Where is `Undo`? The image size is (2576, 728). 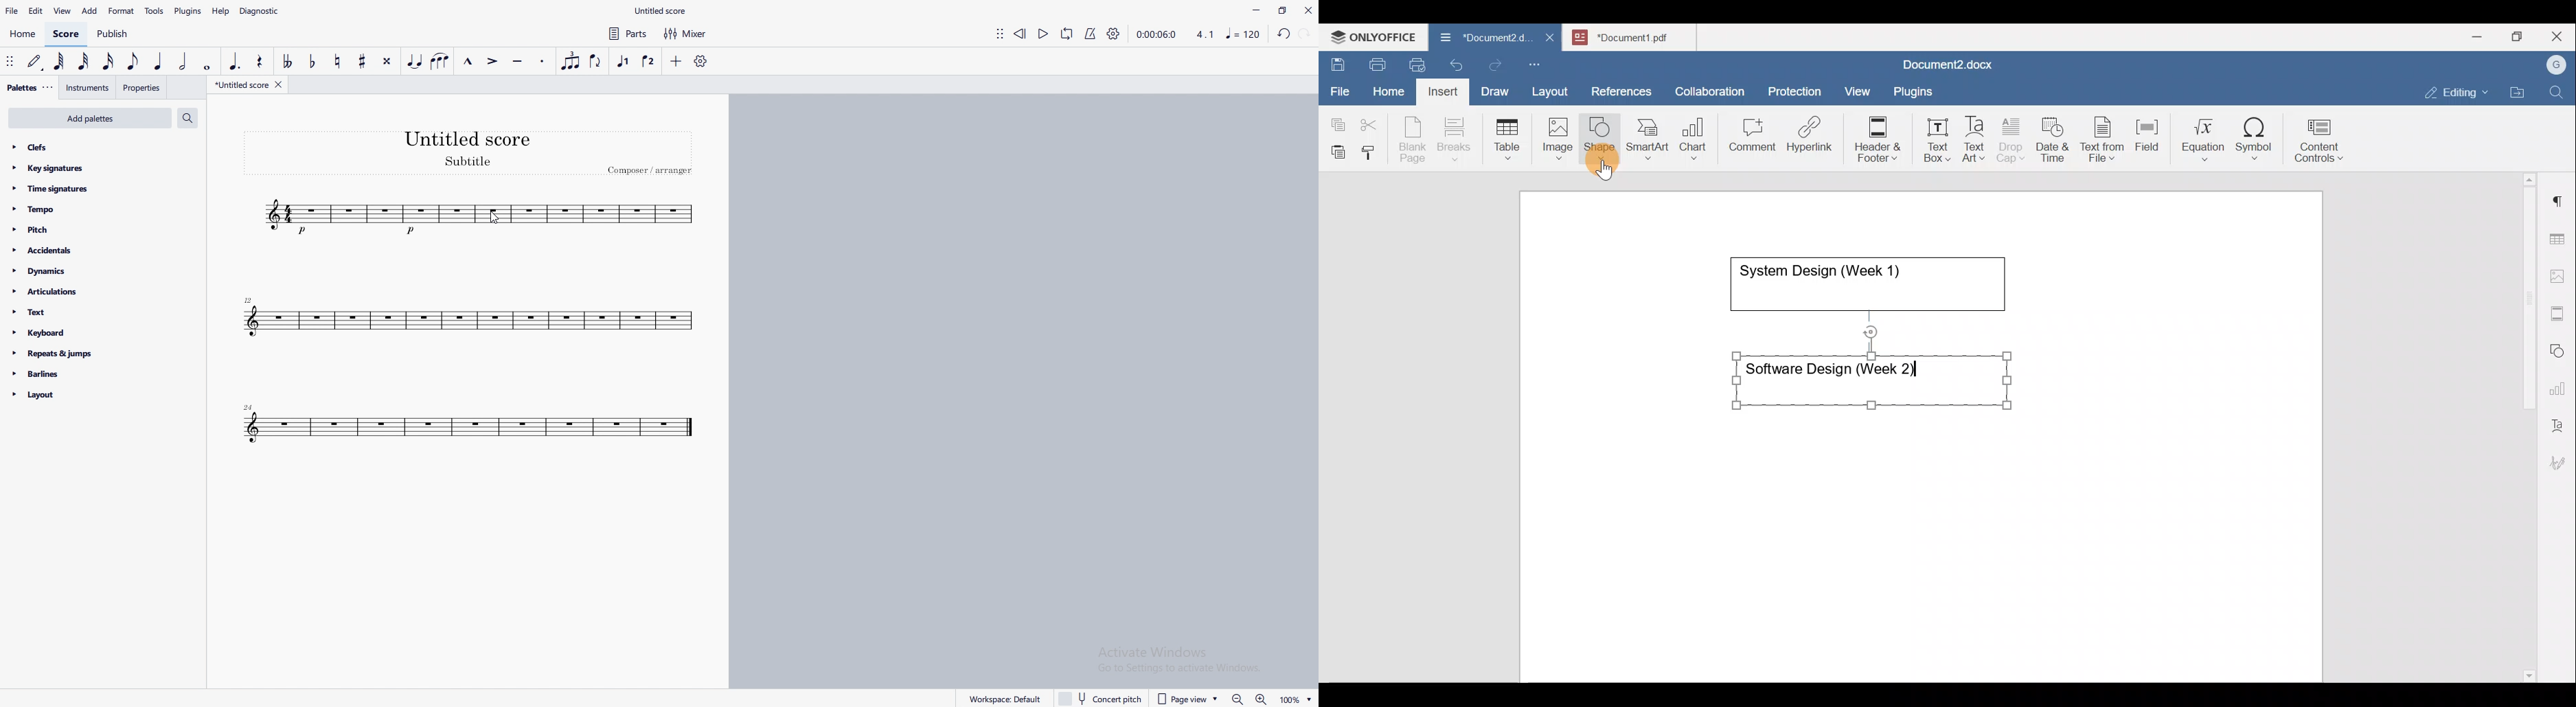 Undo is located at coordinates (1453, 63).